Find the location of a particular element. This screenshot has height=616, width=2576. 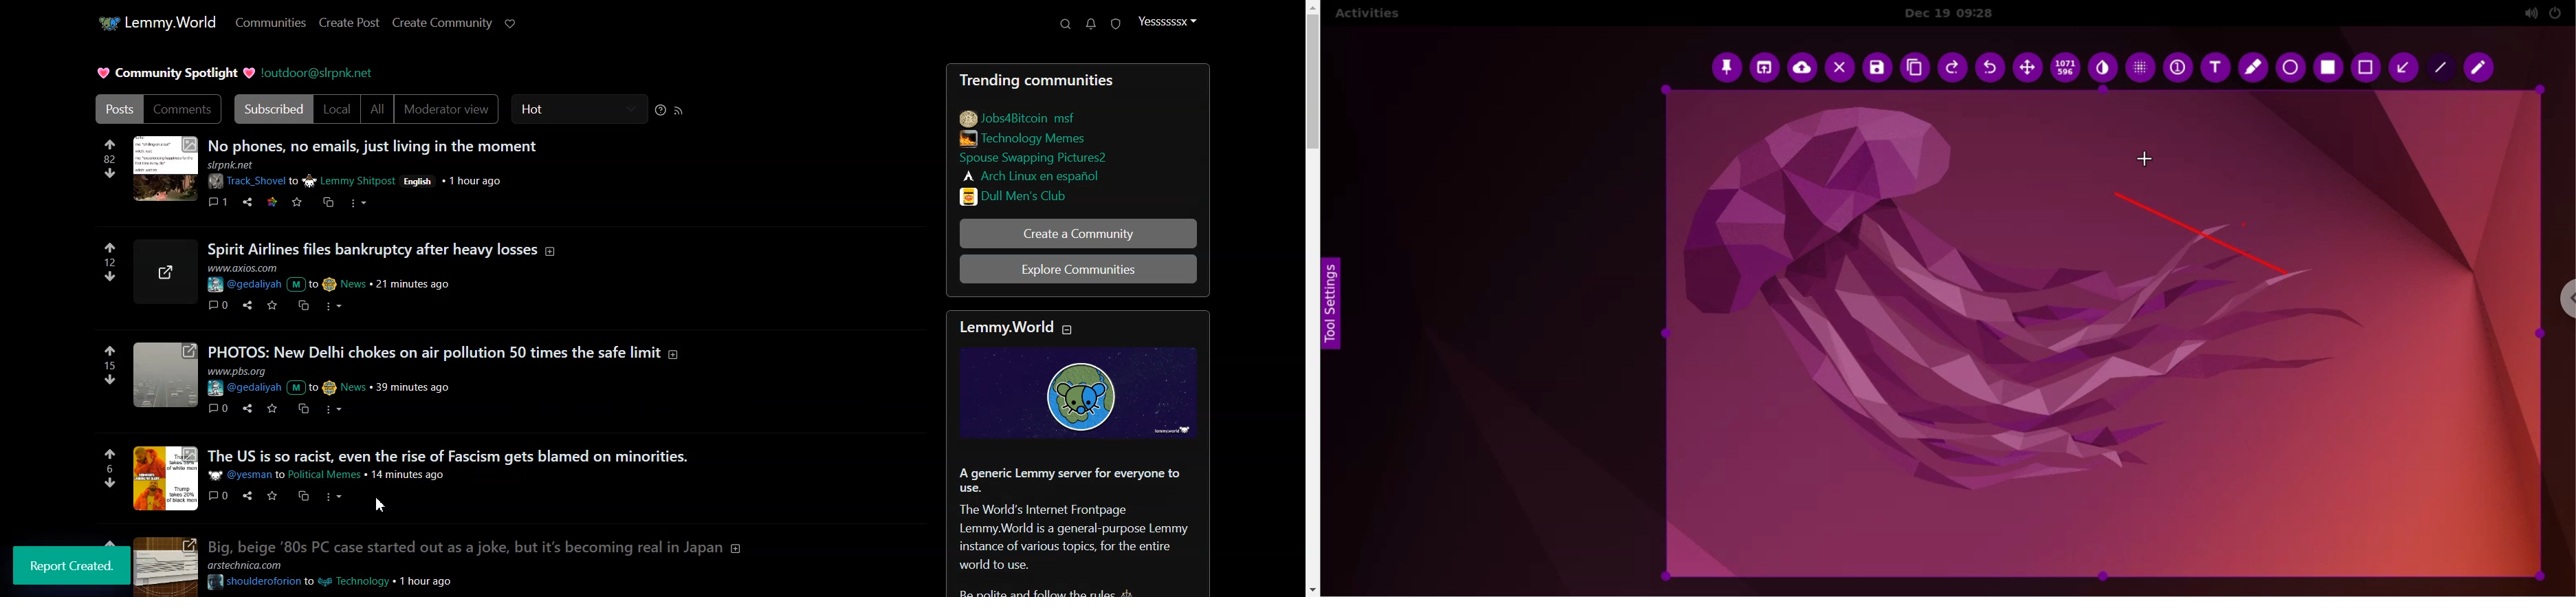

marker is located at coordinates (2252, 68).